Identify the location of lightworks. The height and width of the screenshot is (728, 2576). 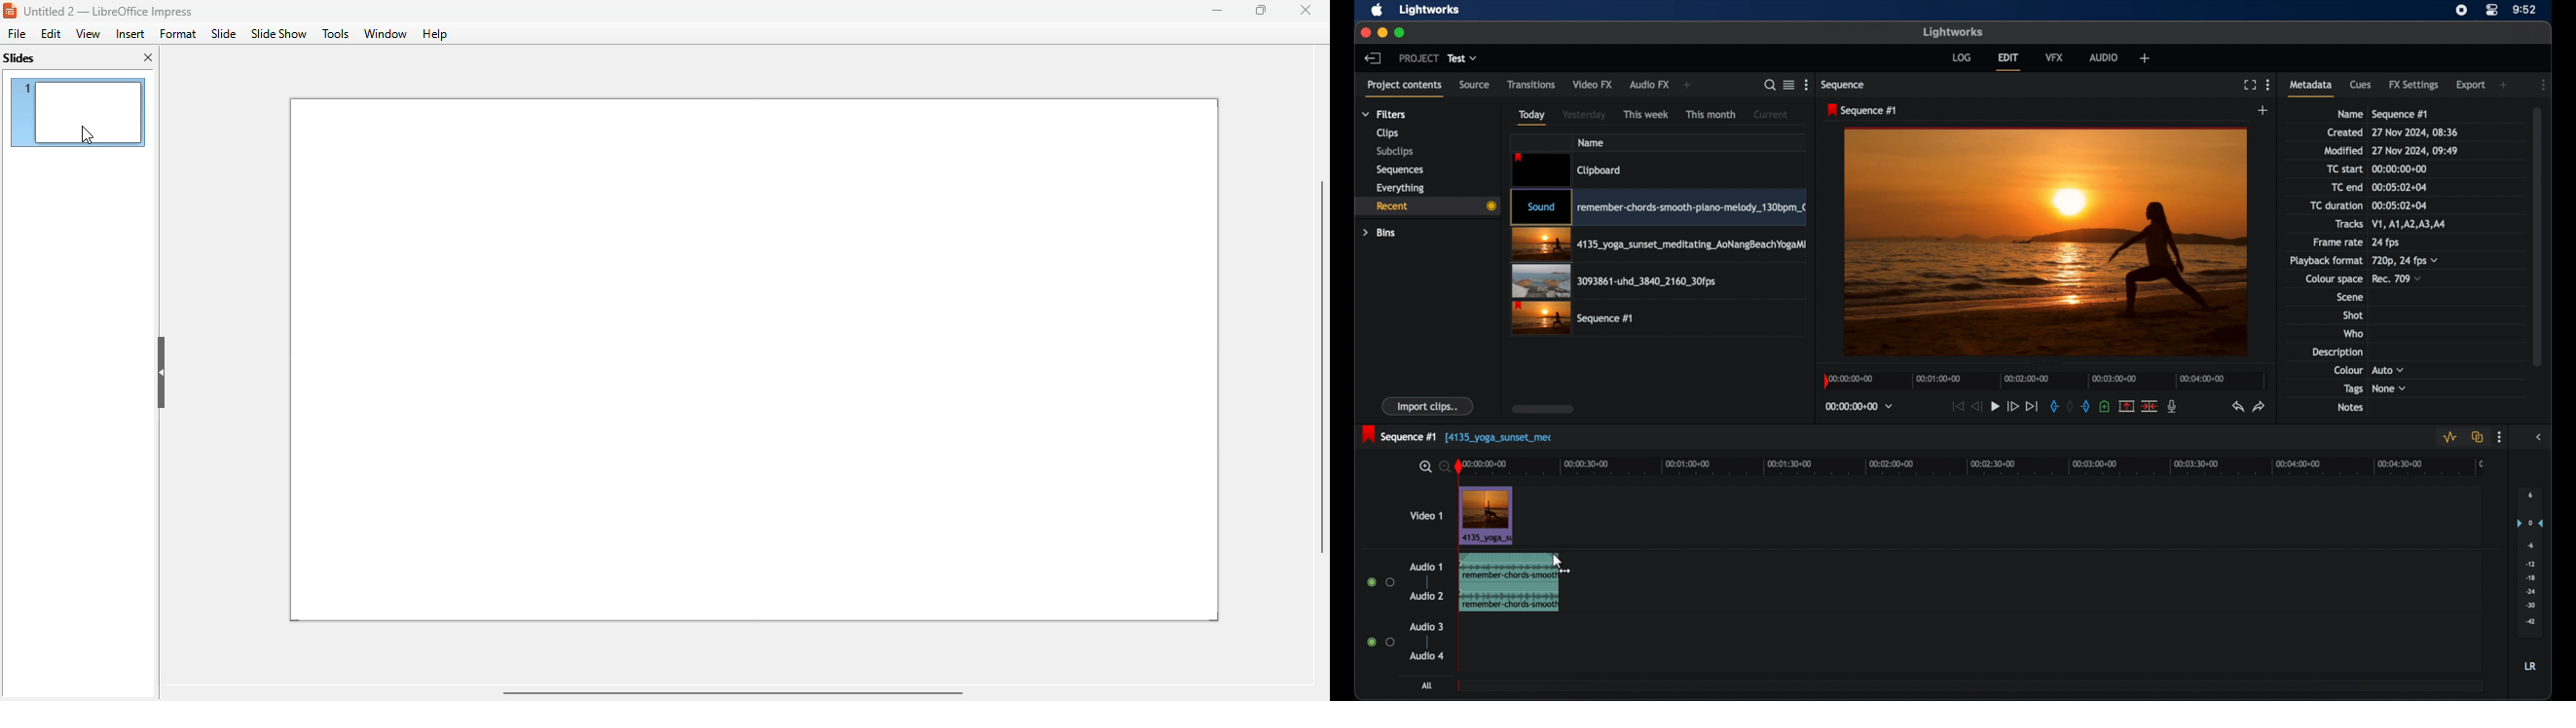
(1429, 10).